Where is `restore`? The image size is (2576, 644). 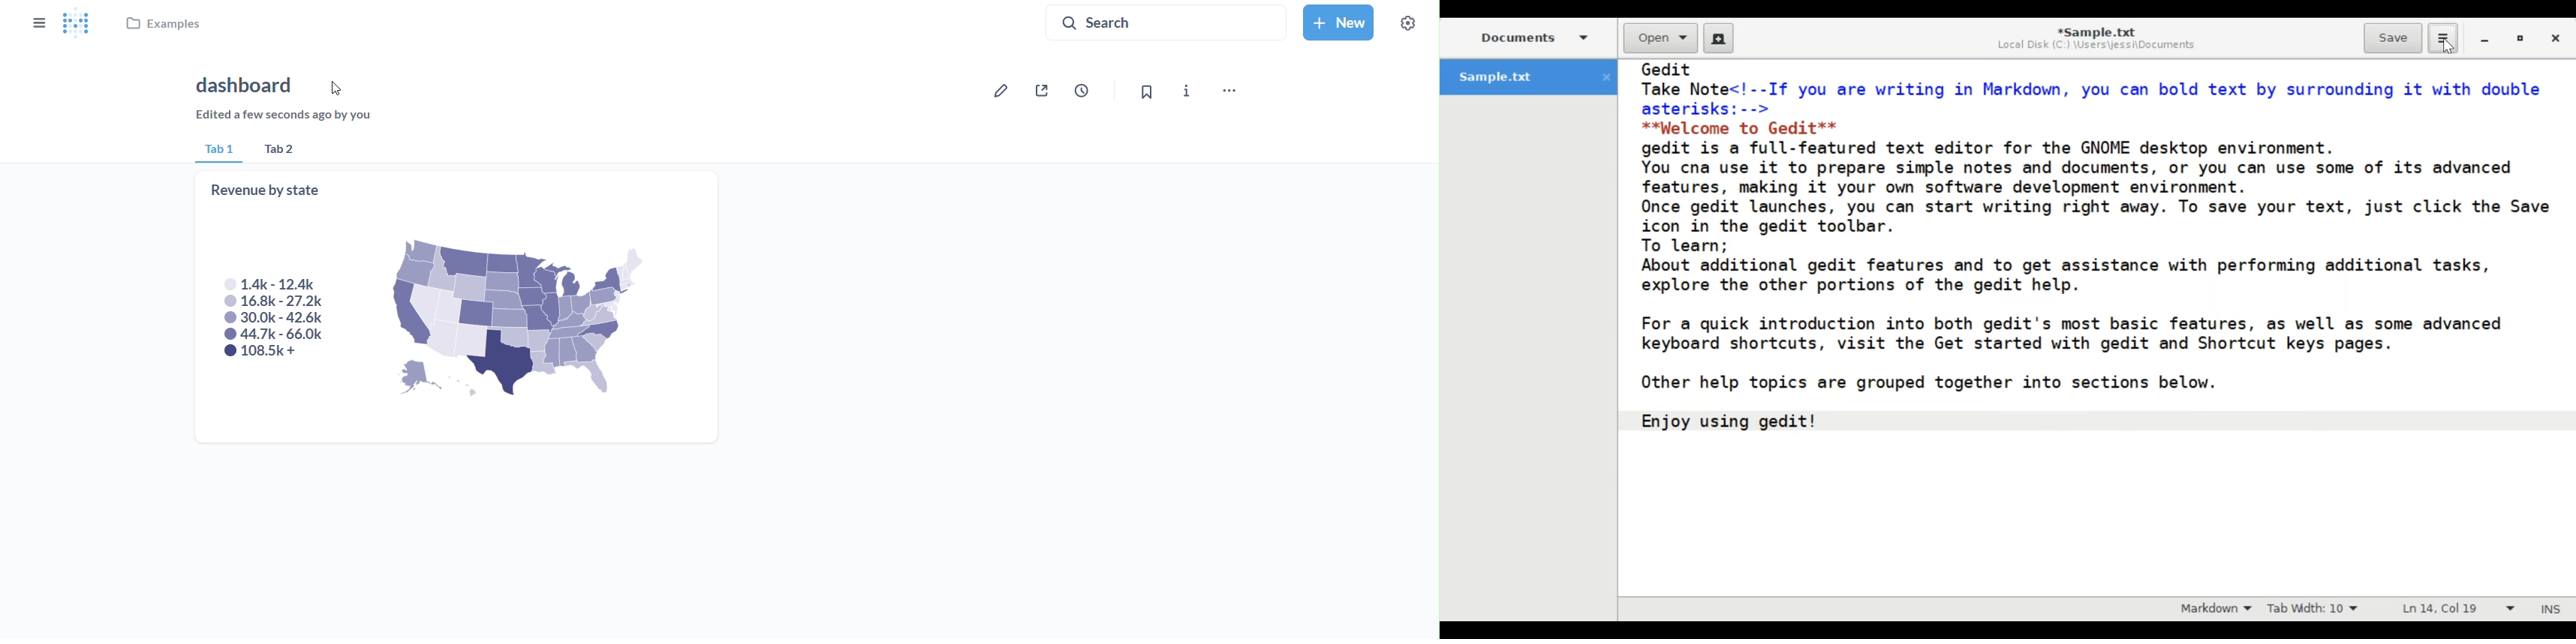
restore is located at coordinates (2519, 39).